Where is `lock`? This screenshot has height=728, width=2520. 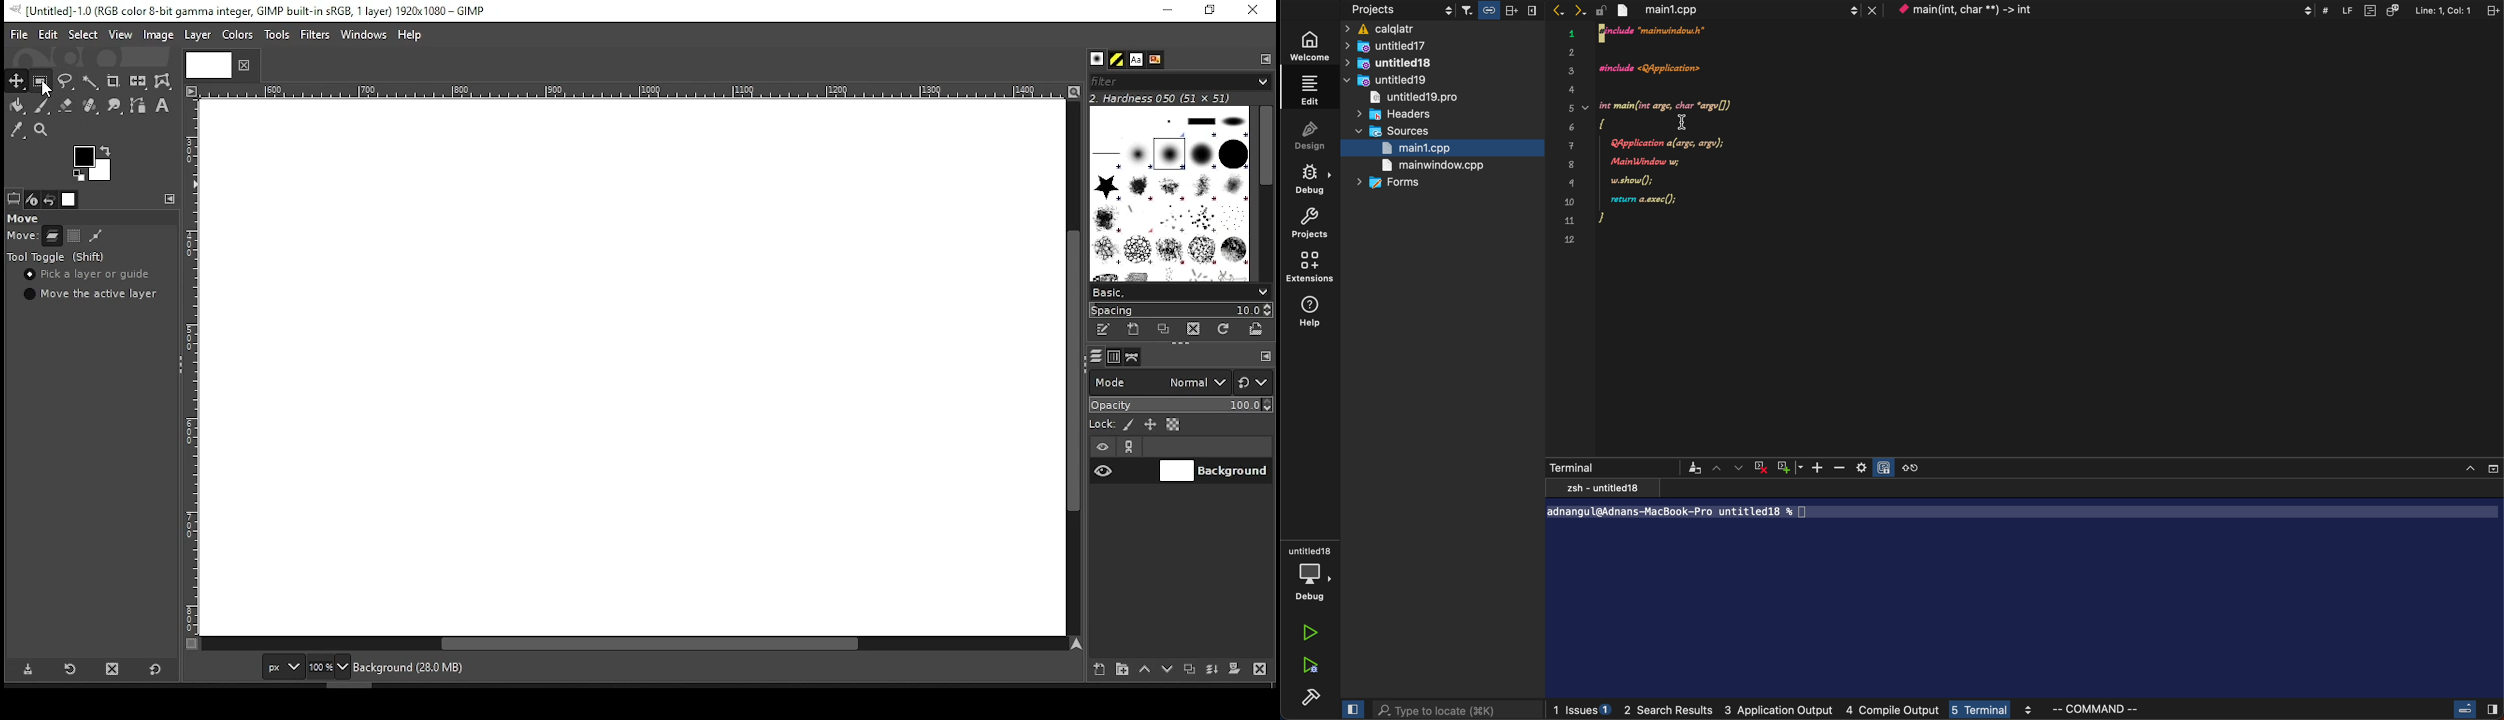 lock is located at coordinates (1602, 12).